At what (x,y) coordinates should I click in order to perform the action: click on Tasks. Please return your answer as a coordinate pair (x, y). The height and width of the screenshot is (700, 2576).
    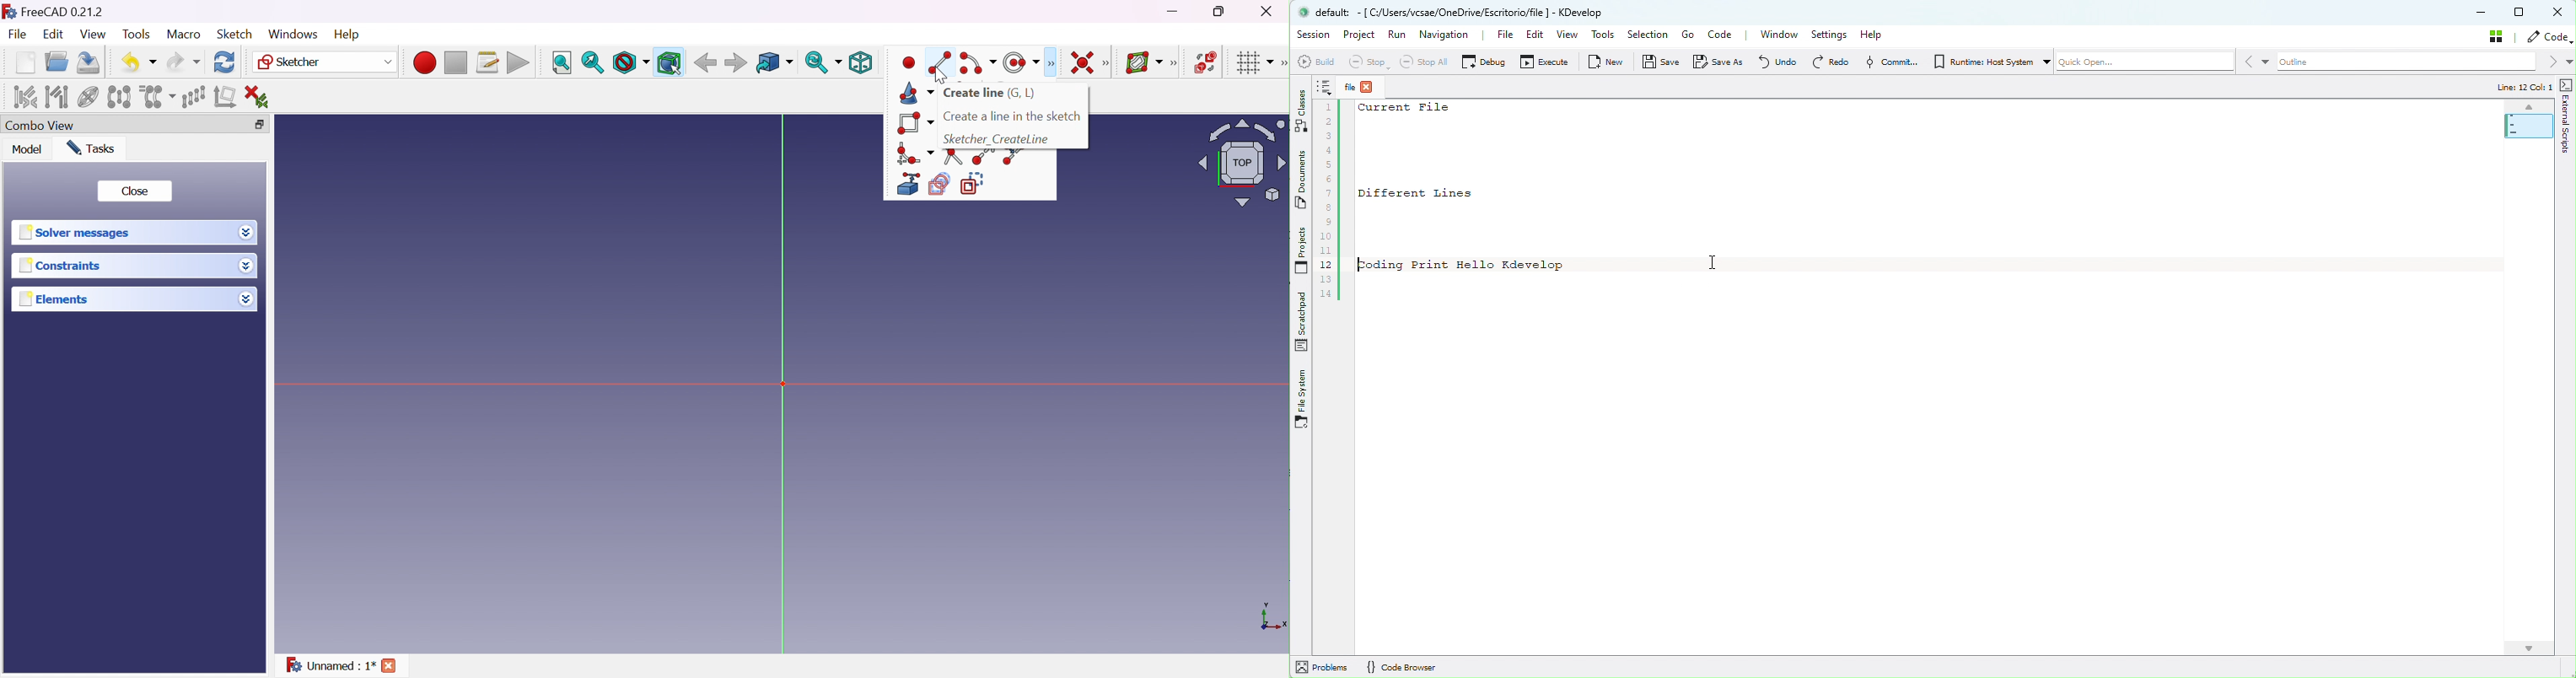
    Looking at the image, I should click on (96, 148).